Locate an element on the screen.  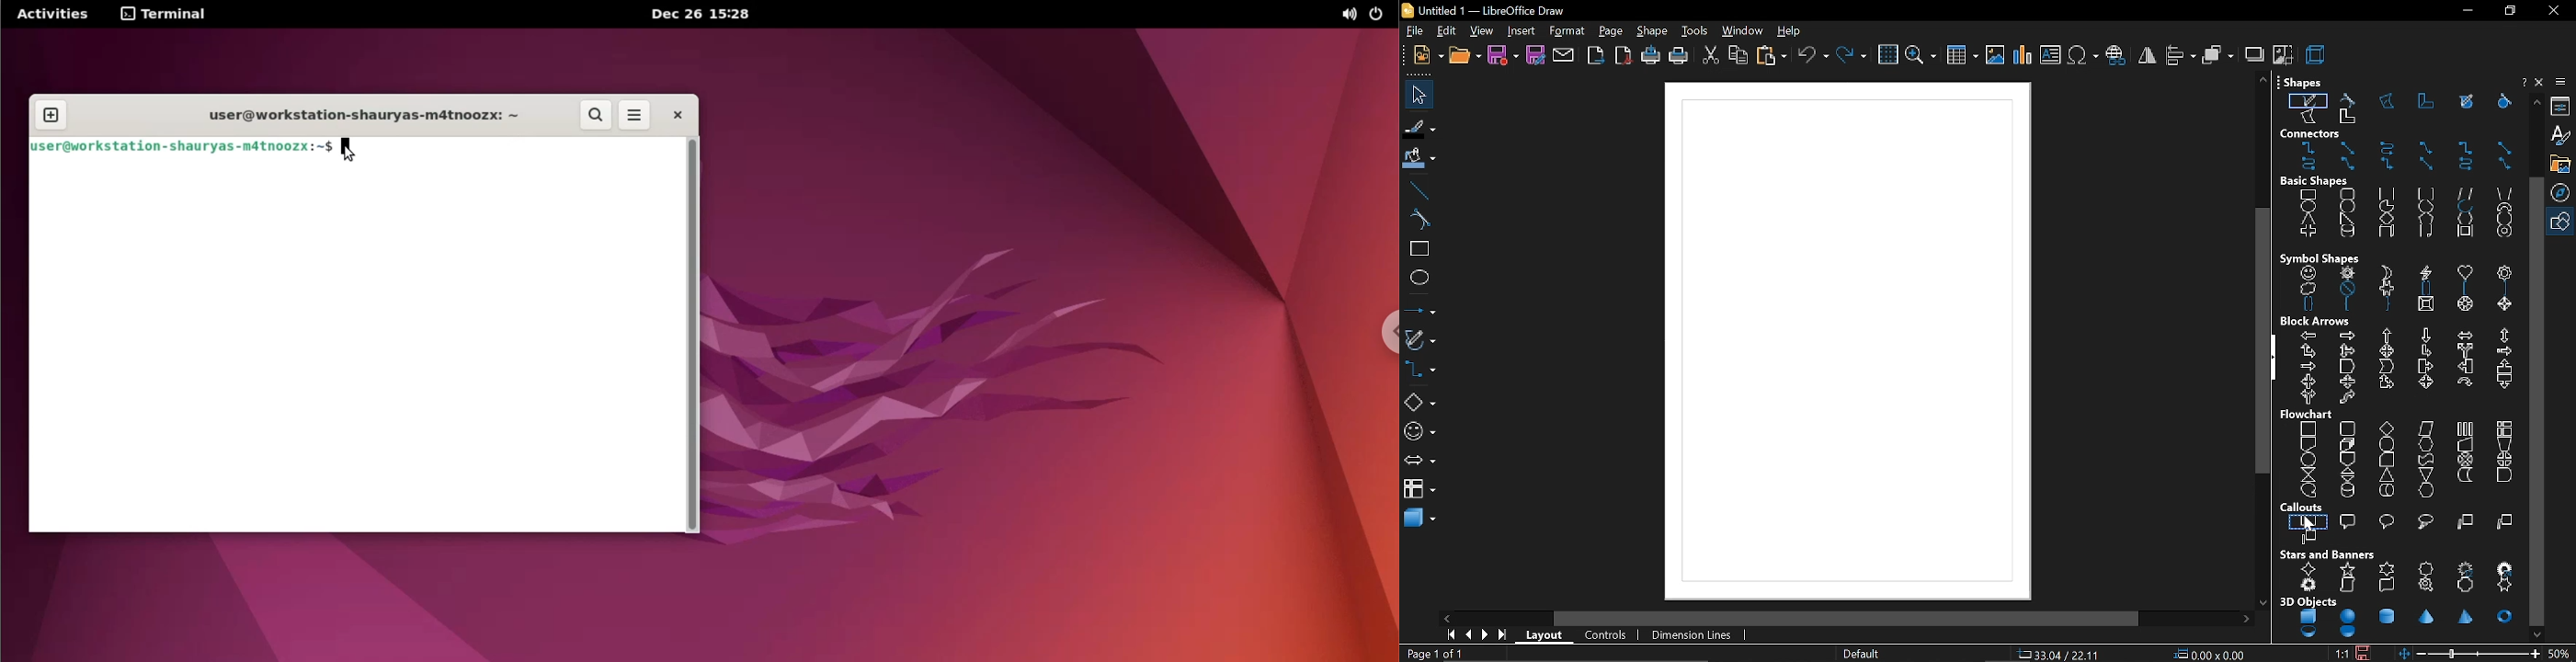
navigation is located at coordinates (2563, 191).